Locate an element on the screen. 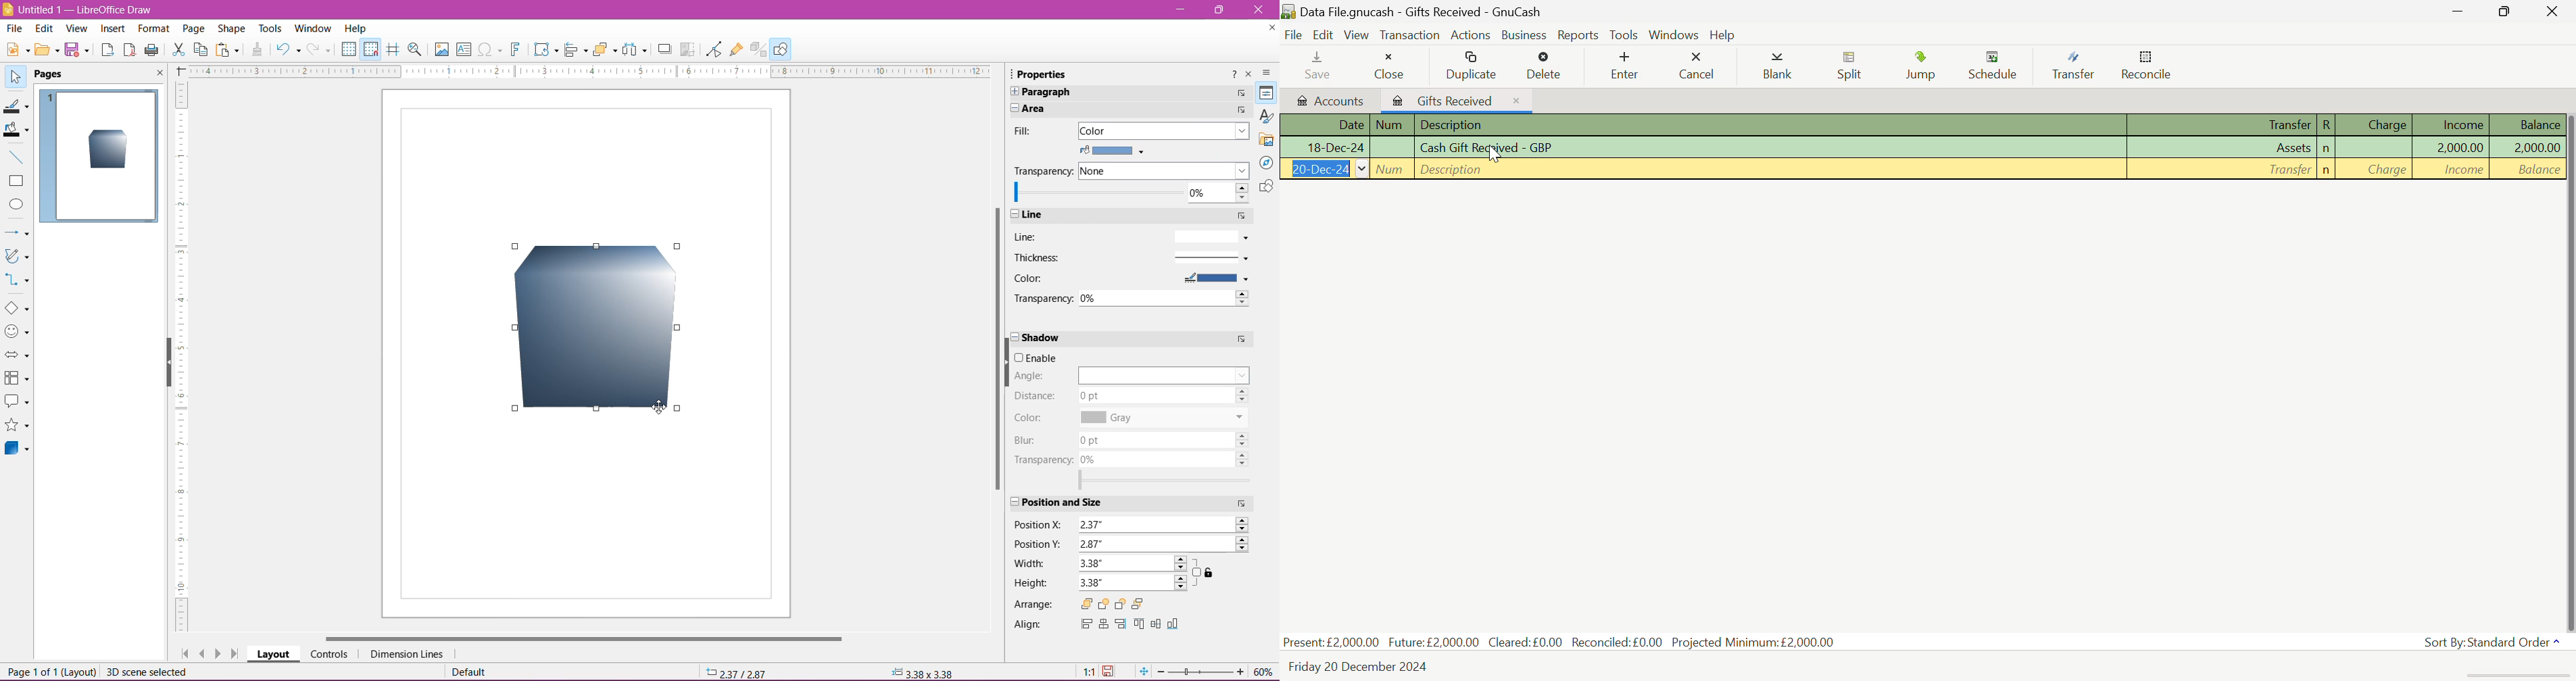 This screenshot has height=700, width=2576. Clone Formatting is located at coordinates (258, 50).